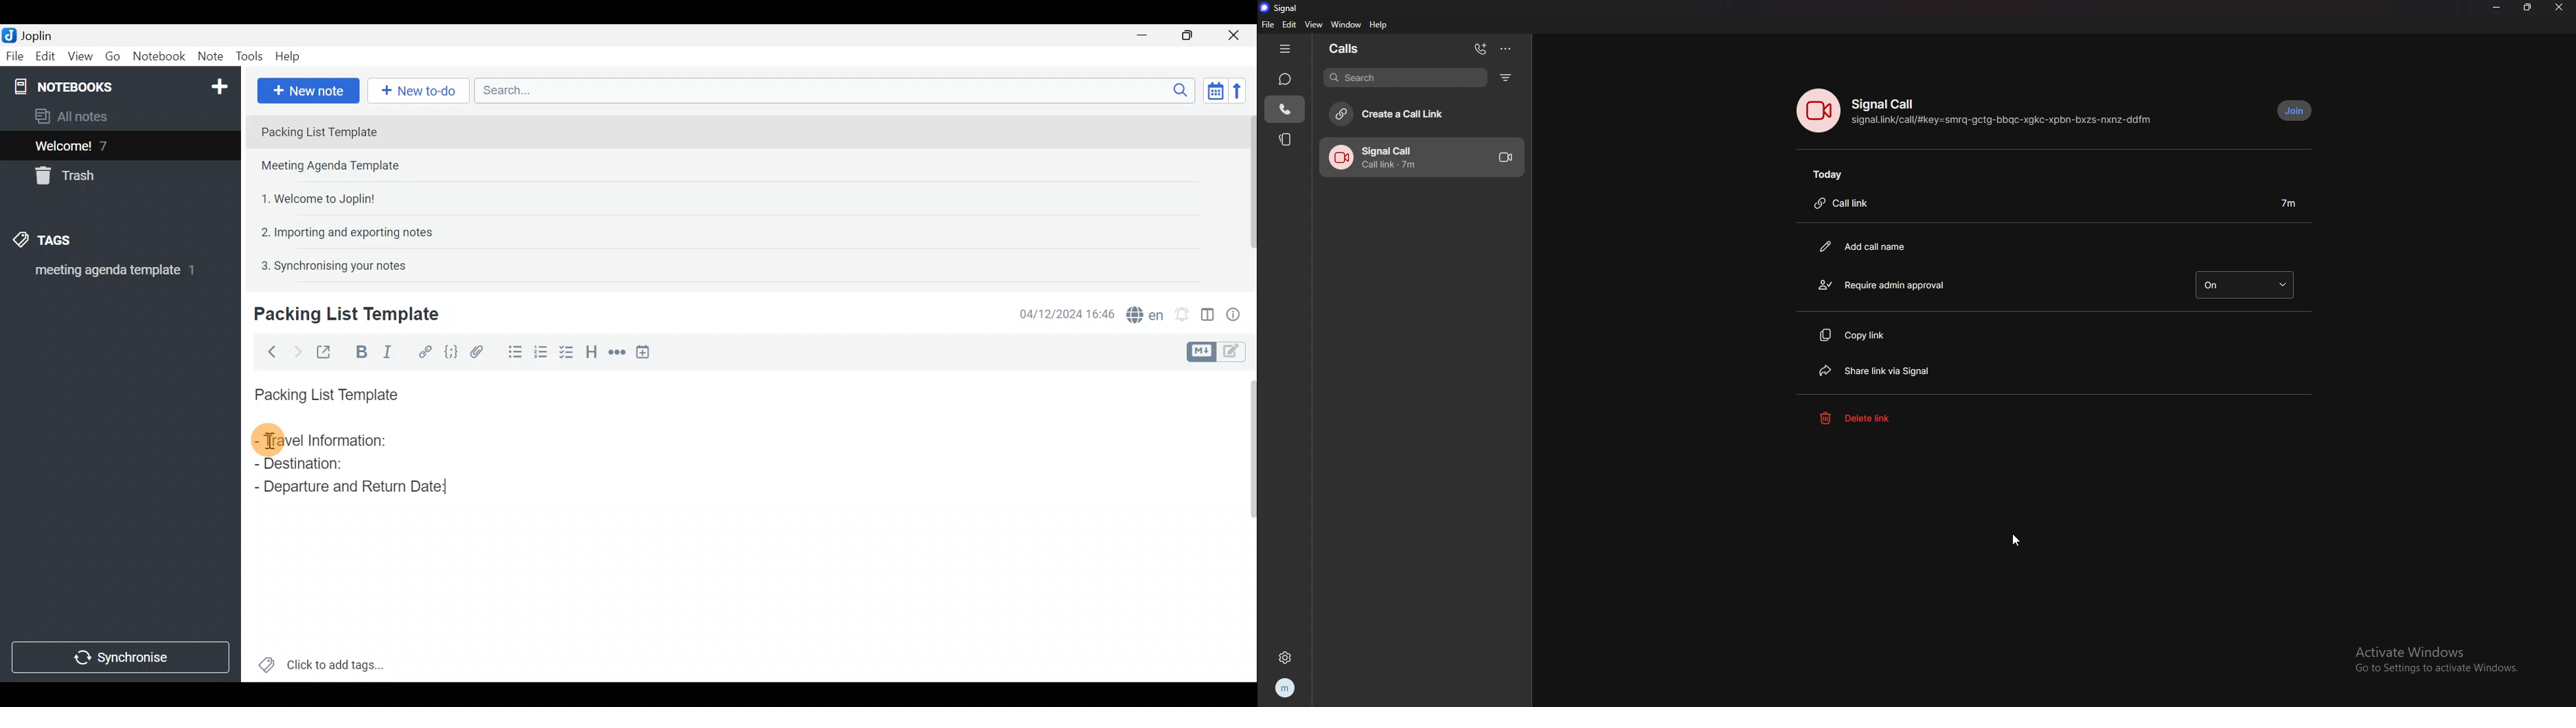 Image resolution: width=2576 pixels, height=728 pixels. I want to click on Scroll bar, so click(1246, 524).